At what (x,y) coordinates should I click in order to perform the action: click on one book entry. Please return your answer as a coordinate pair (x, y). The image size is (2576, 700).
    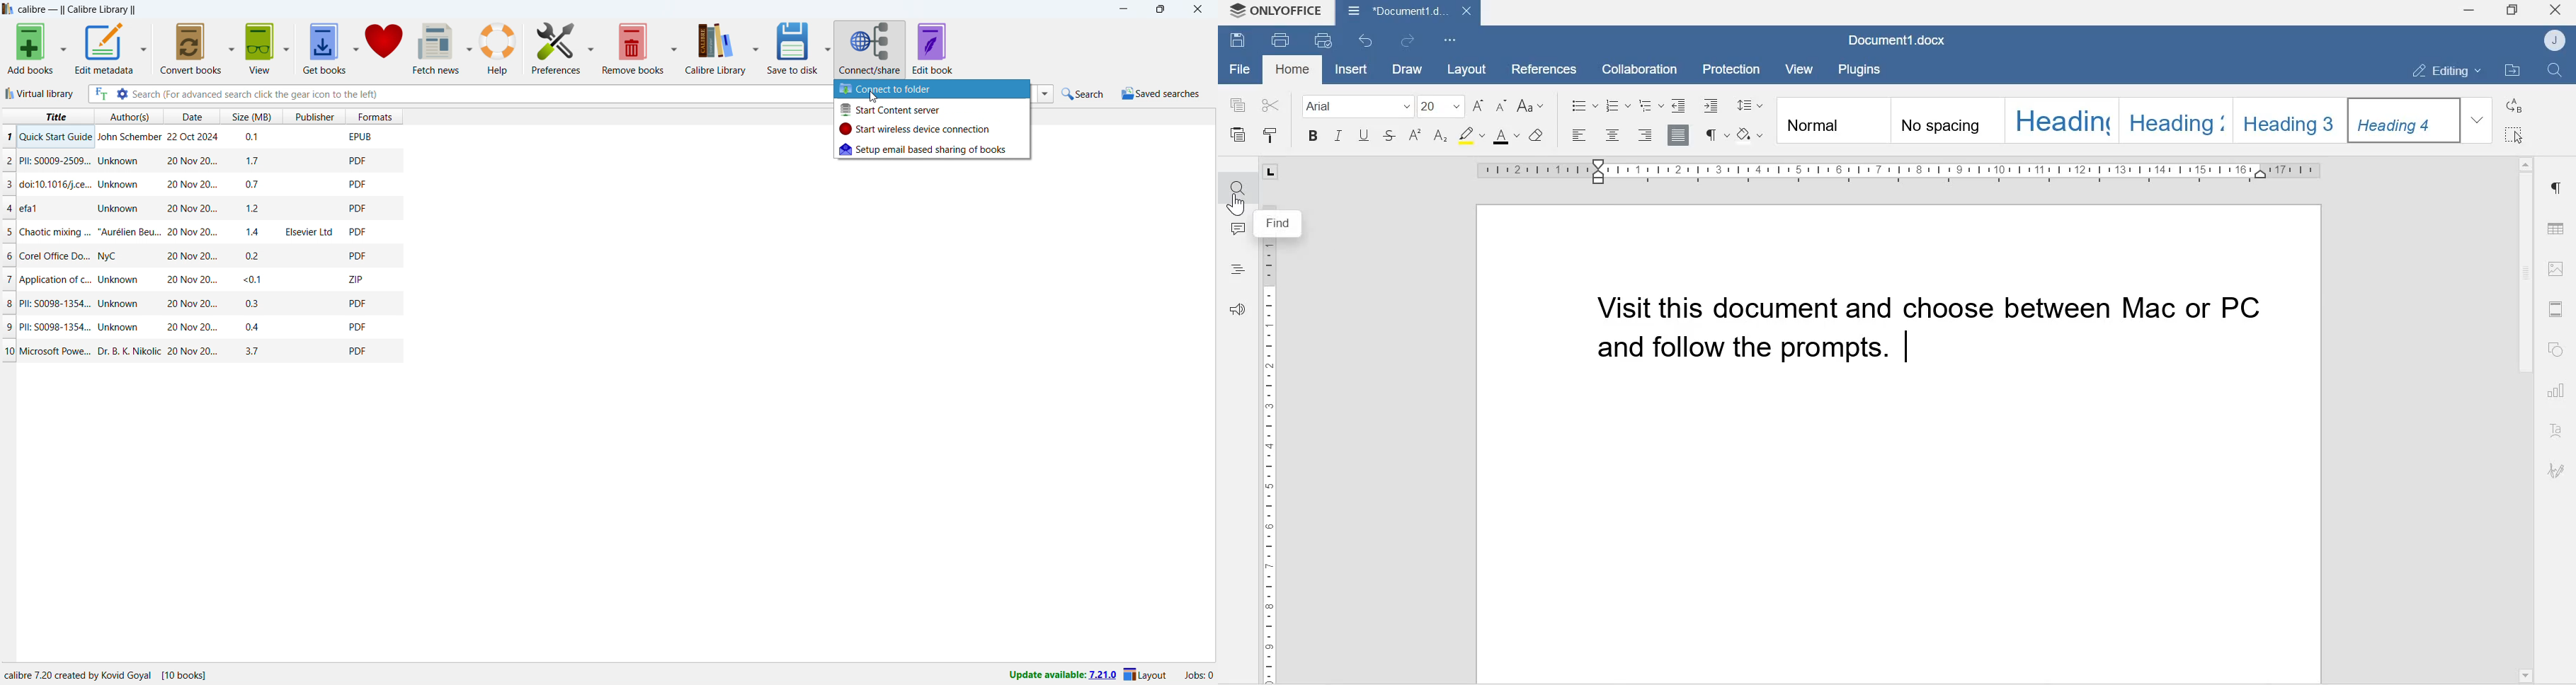
    Looking at the image, I should click on (201, 185).